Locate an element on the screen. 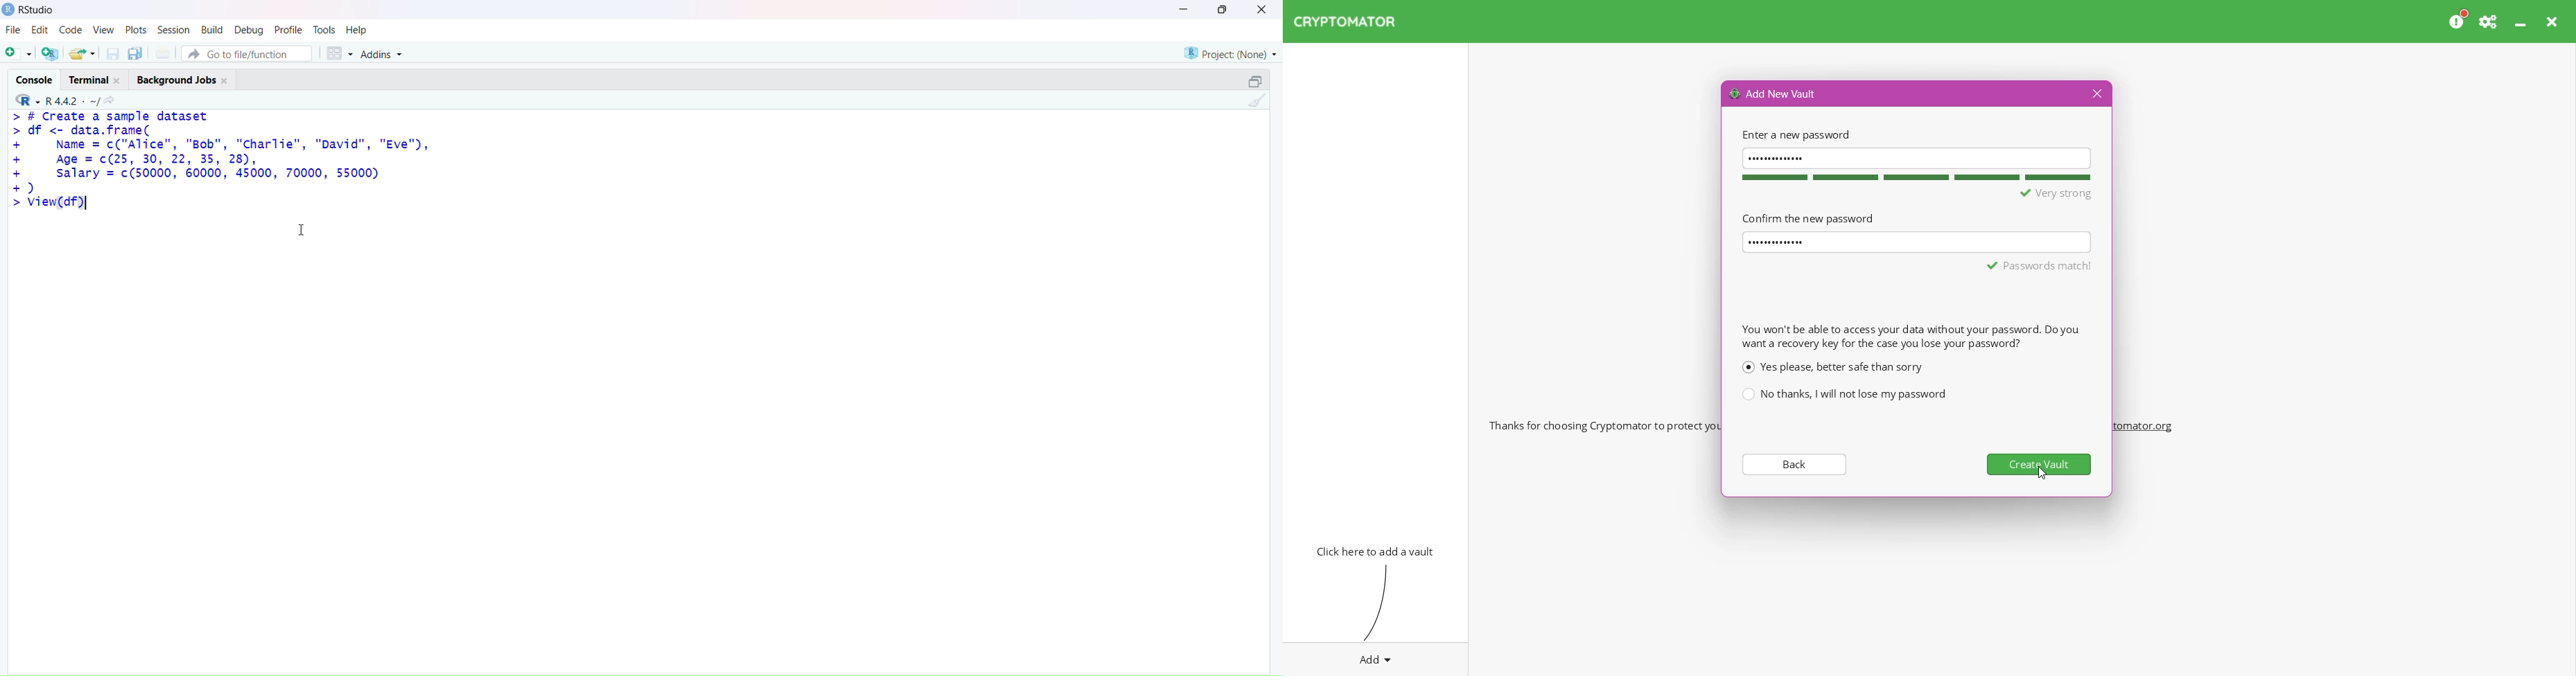 This screenshot has height=700, width=2576. build is located at coordinates (213, 30).